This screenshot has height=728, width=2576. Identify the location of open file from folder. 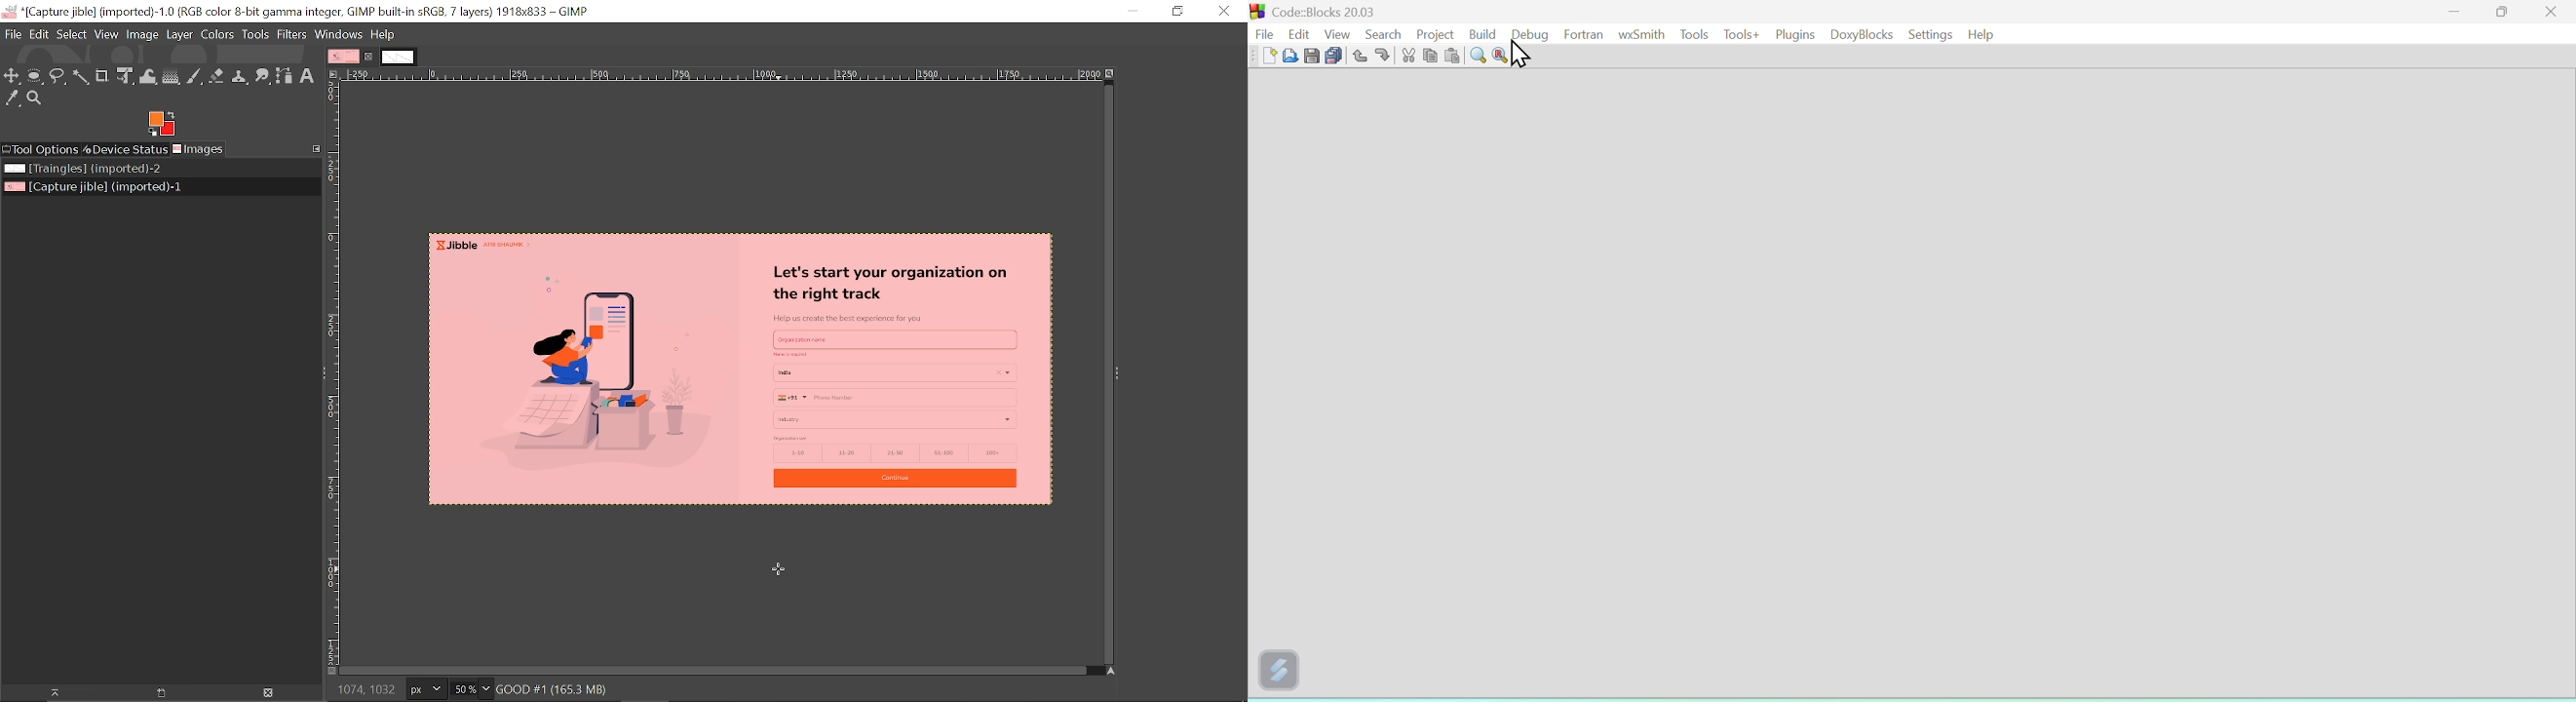
(1289, 57).